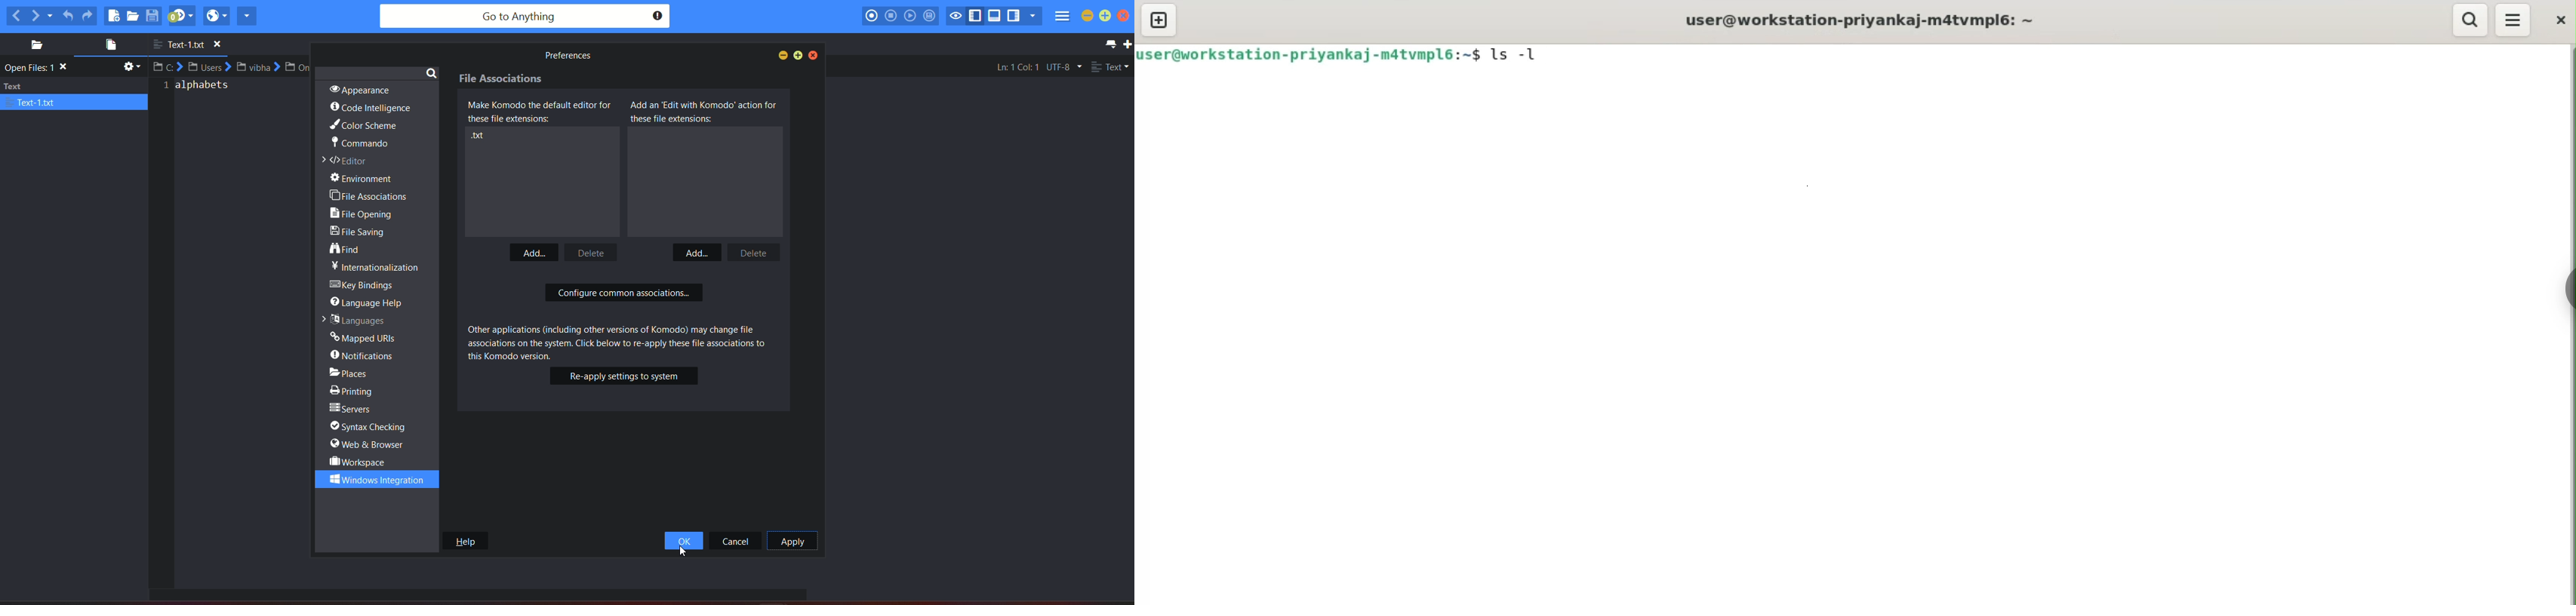 Image resolution: width=2576 pixels, height=616 pixels. Describe the element at coordinates (74, 94) in the screenshot. I see `text` at that location.